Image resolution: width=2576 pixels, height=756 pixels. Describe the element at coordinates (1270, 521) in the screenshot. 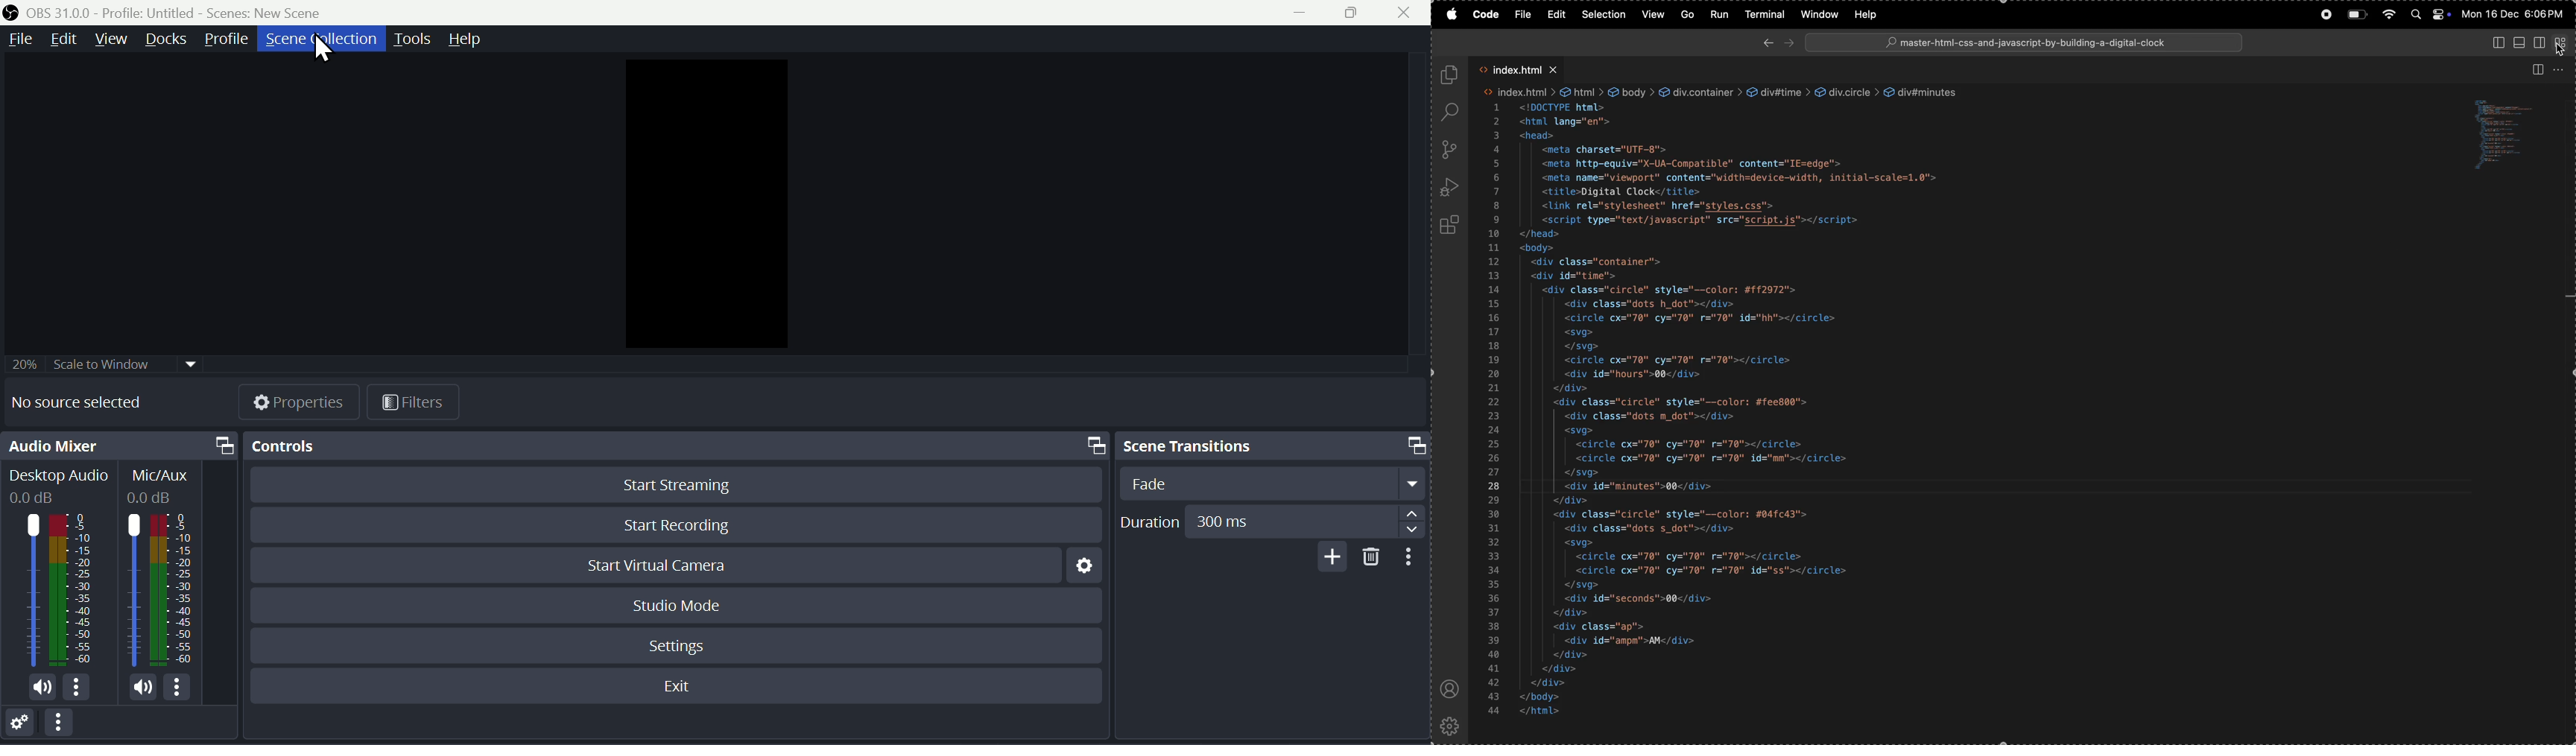

I see `Durations` at that location.